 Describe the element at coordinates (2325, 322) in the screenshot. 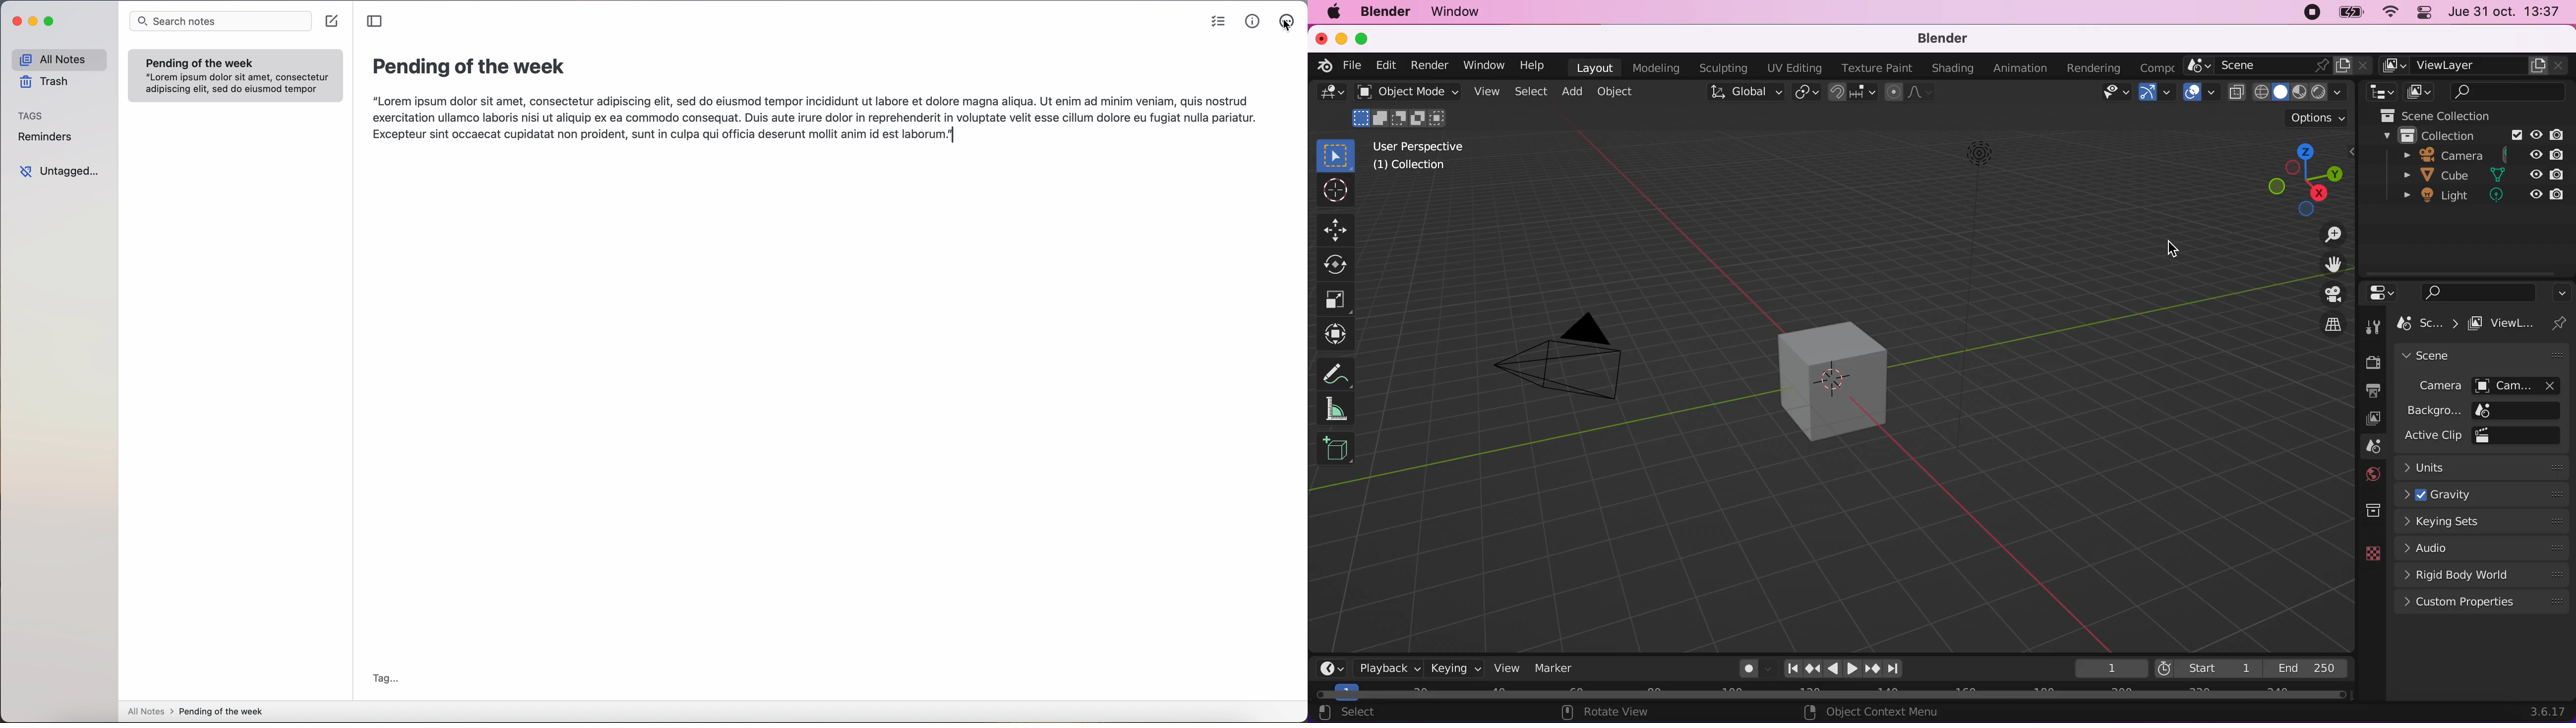

I see `switch current view` at that location.